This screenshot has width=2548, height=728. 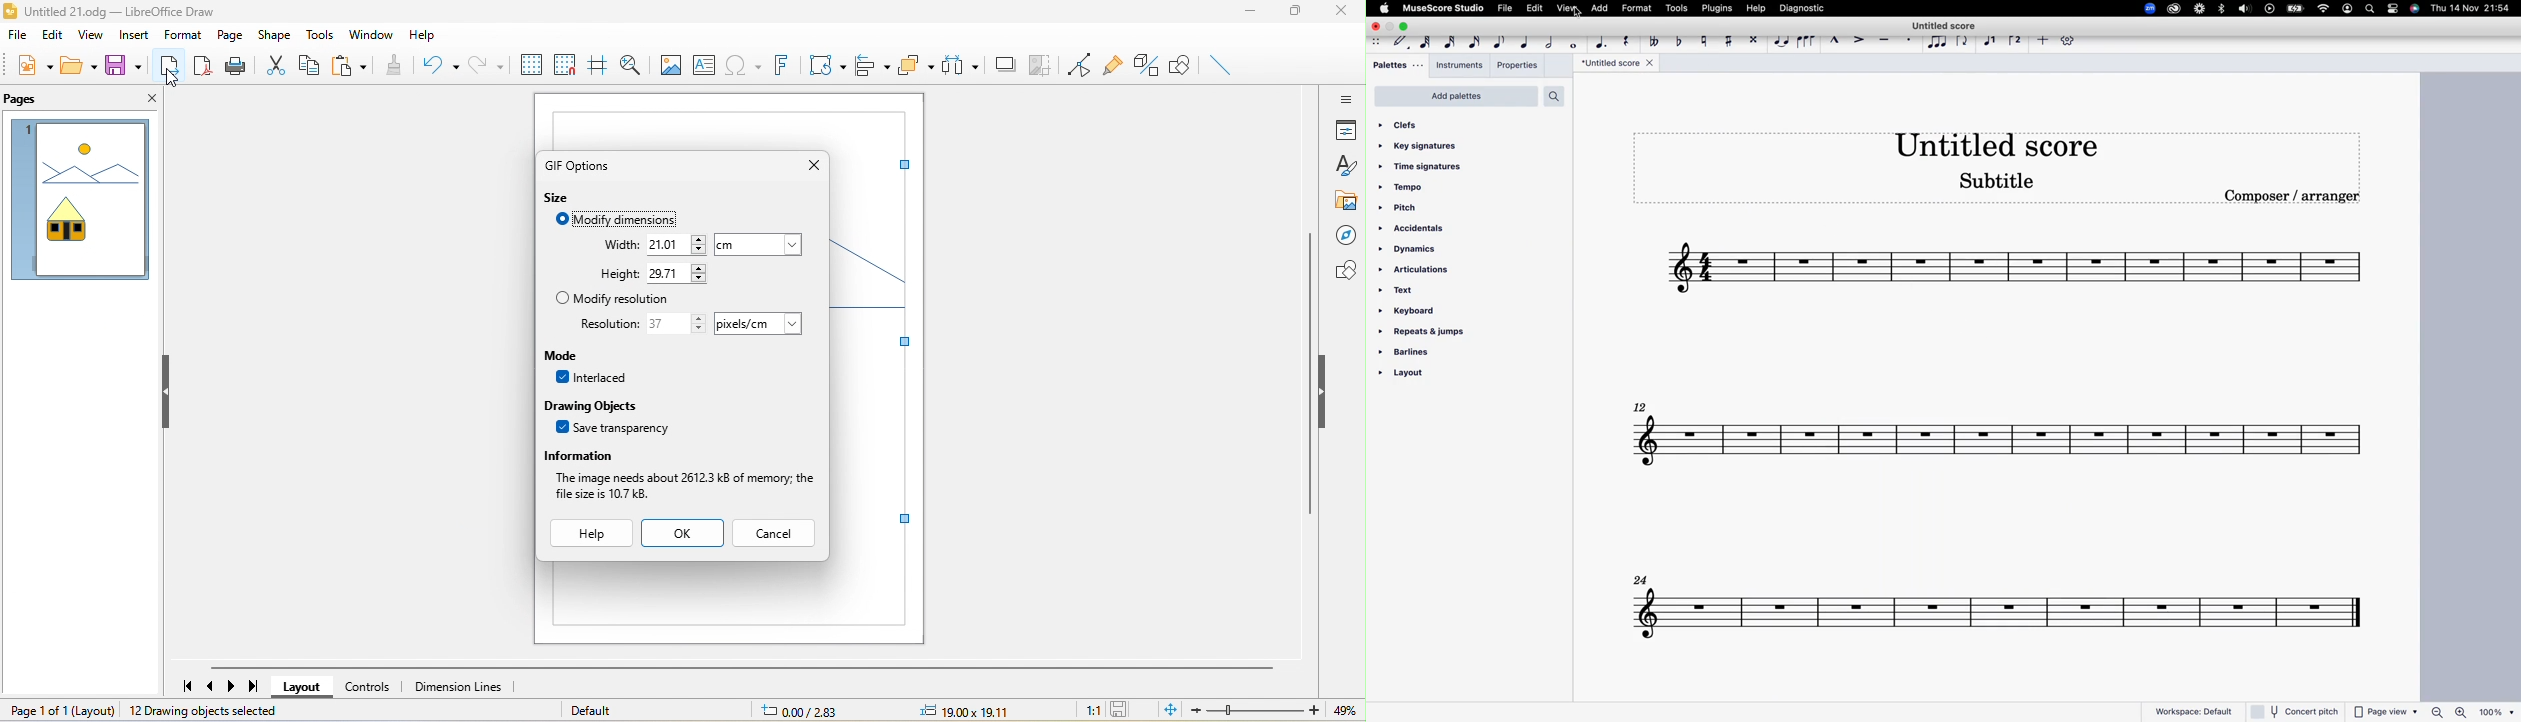 I want to click on Cursor, so click(x=172, y=79).